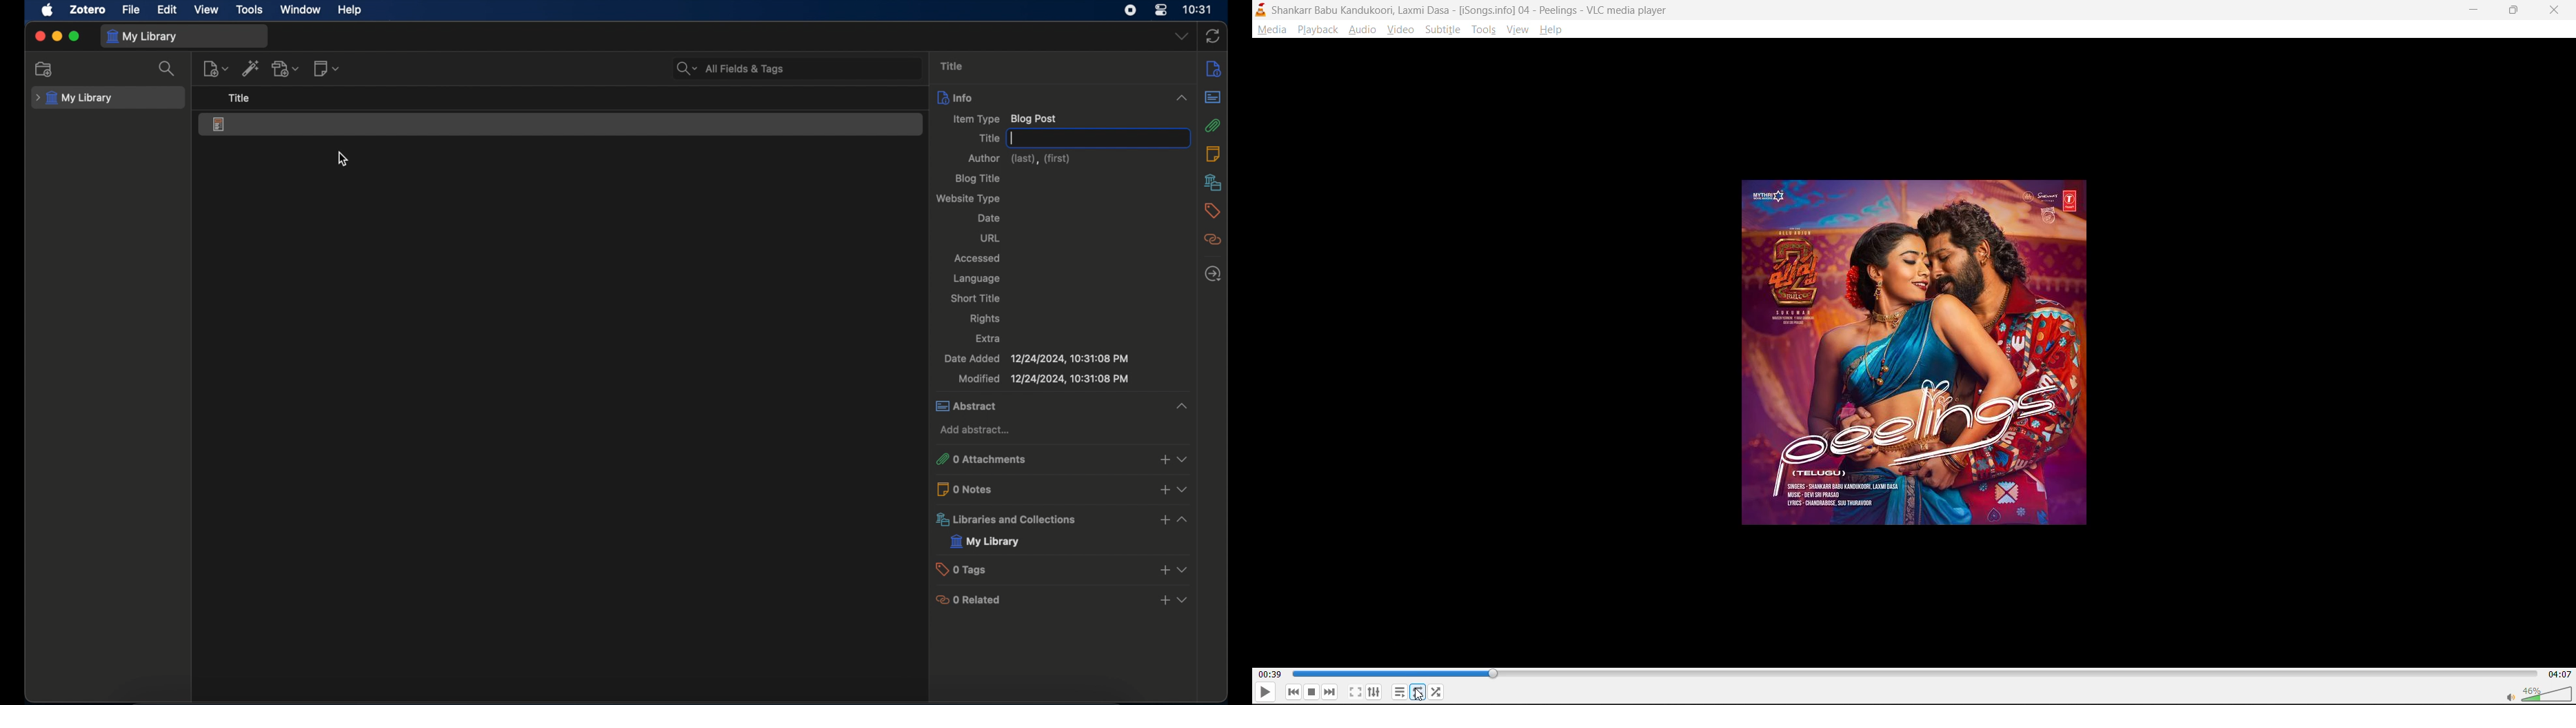 The width and height of the screenshot is (2576, 728). What do you see at coordinates (251, 67) in the screenshot?
I see `add item by identifier` at bounding box center [251, 67].